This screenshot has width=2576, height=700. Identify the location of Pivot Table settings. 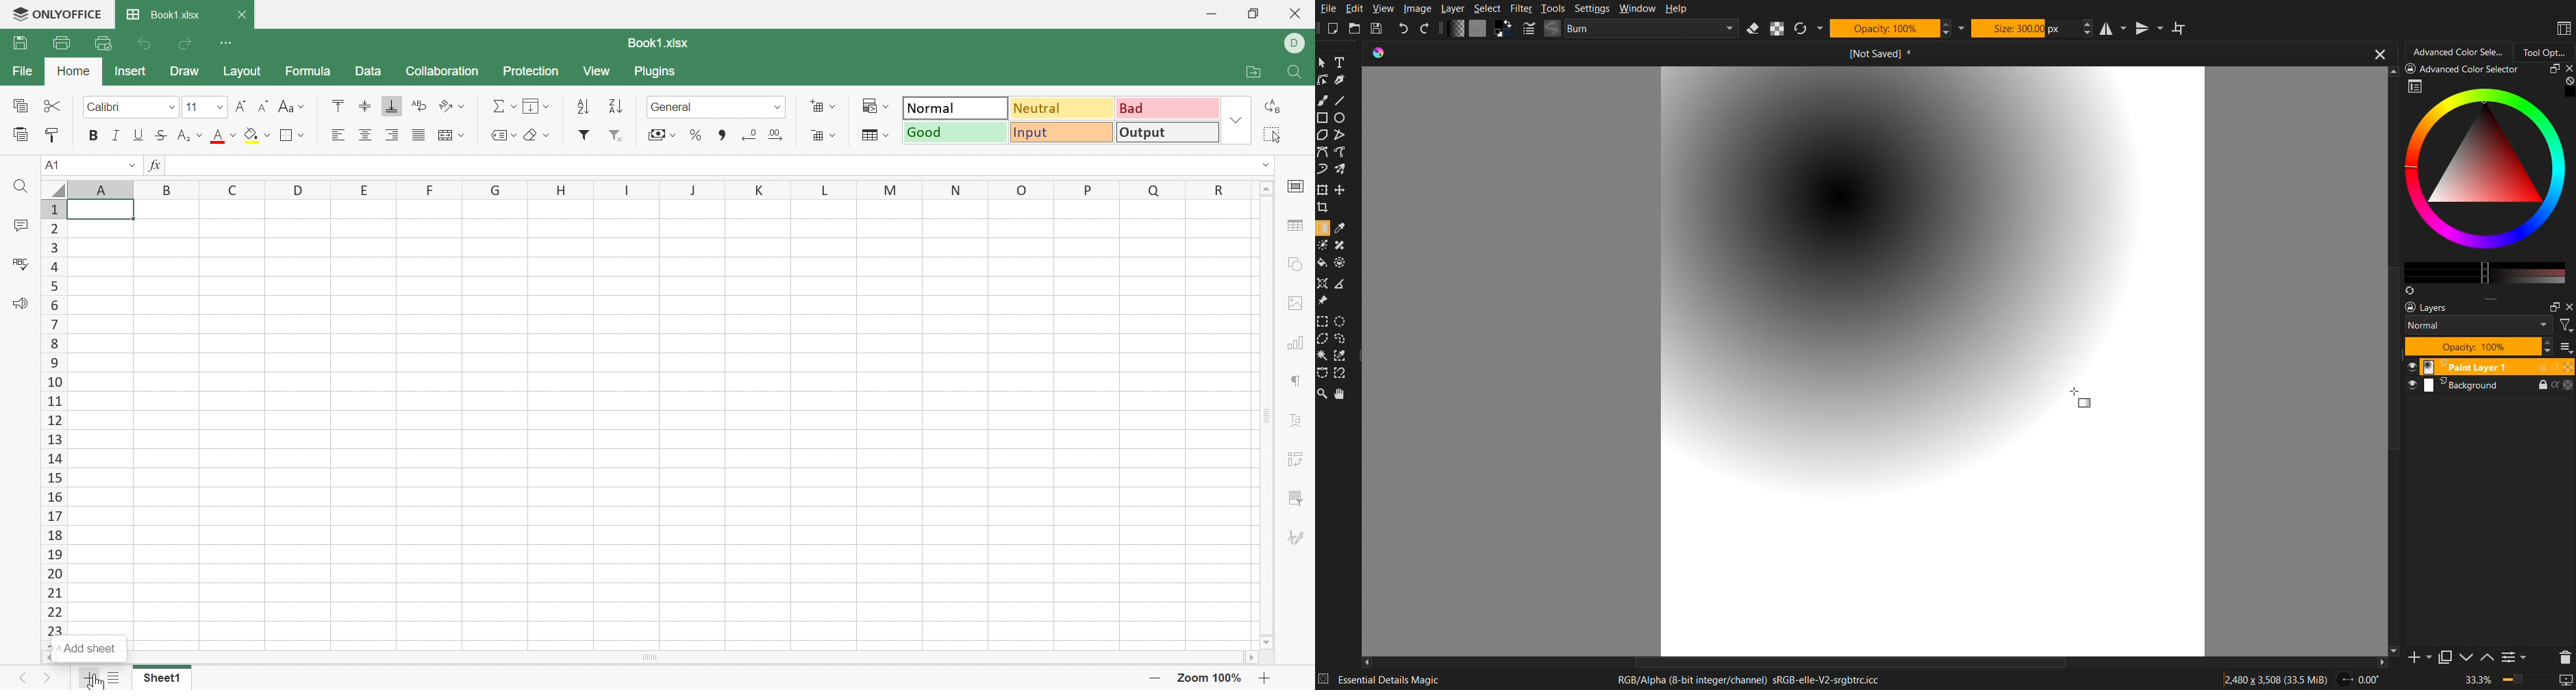
(1293, 461).